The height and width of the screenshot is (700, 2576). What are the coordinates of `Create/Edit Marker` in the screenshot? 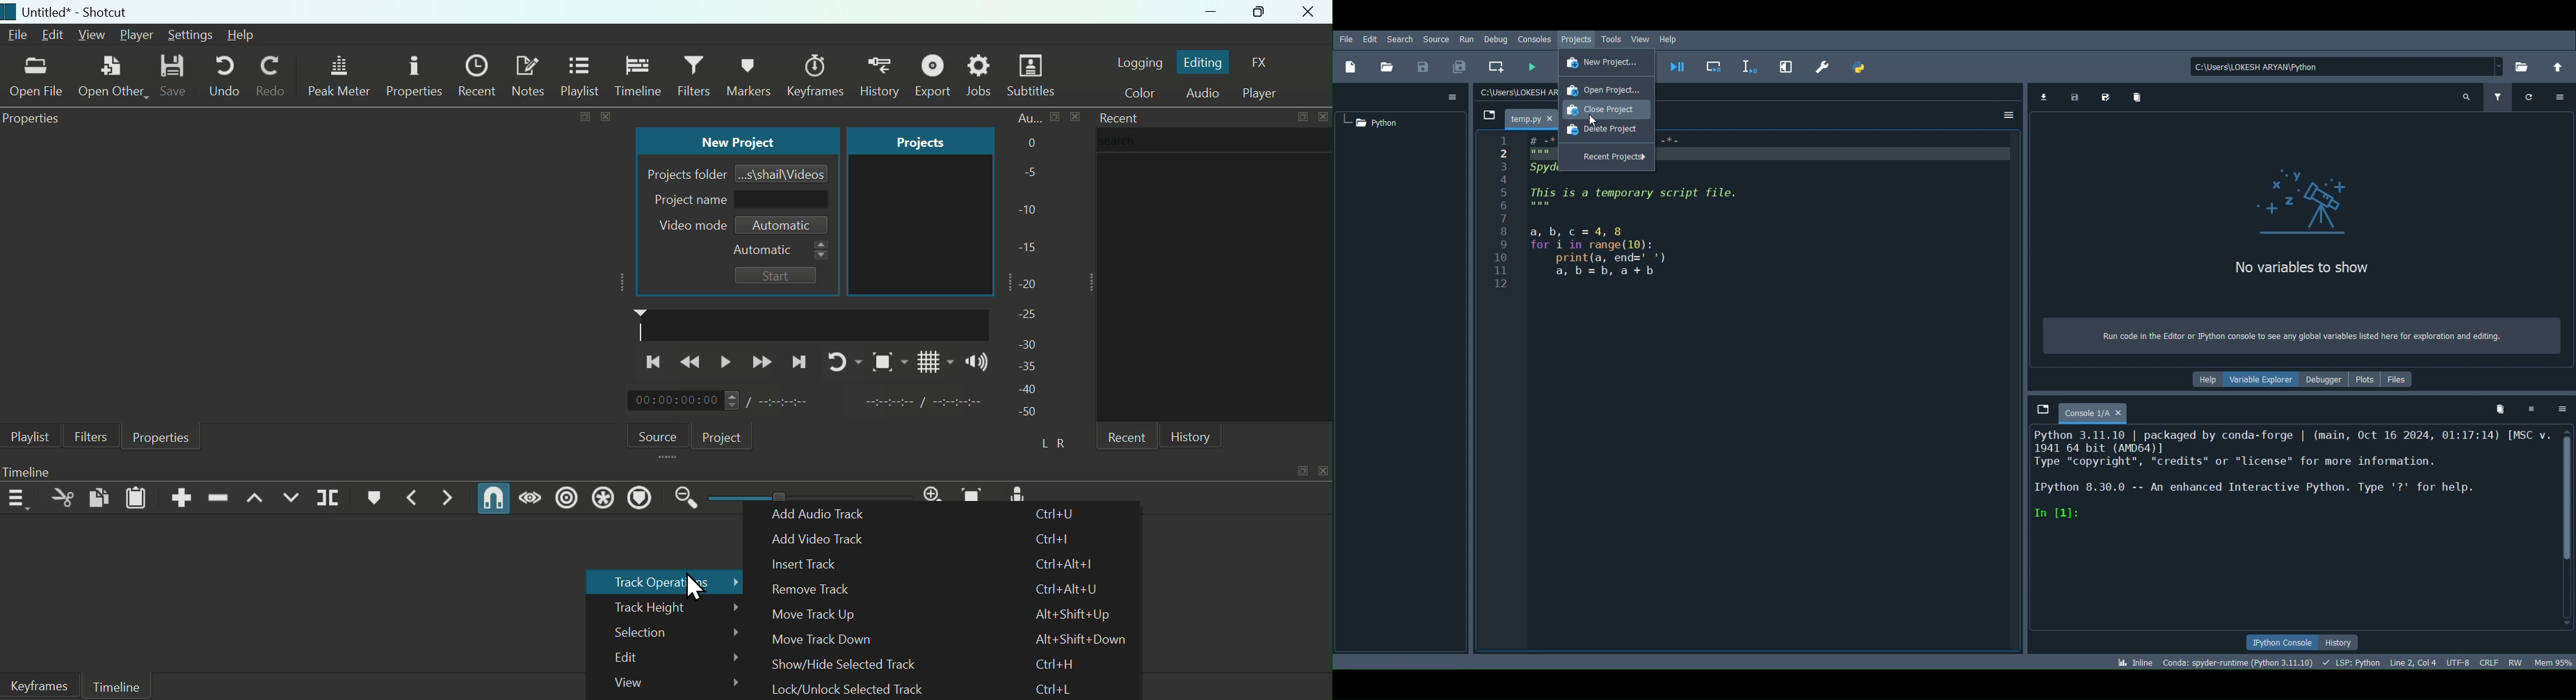 It's located at (376, 498).